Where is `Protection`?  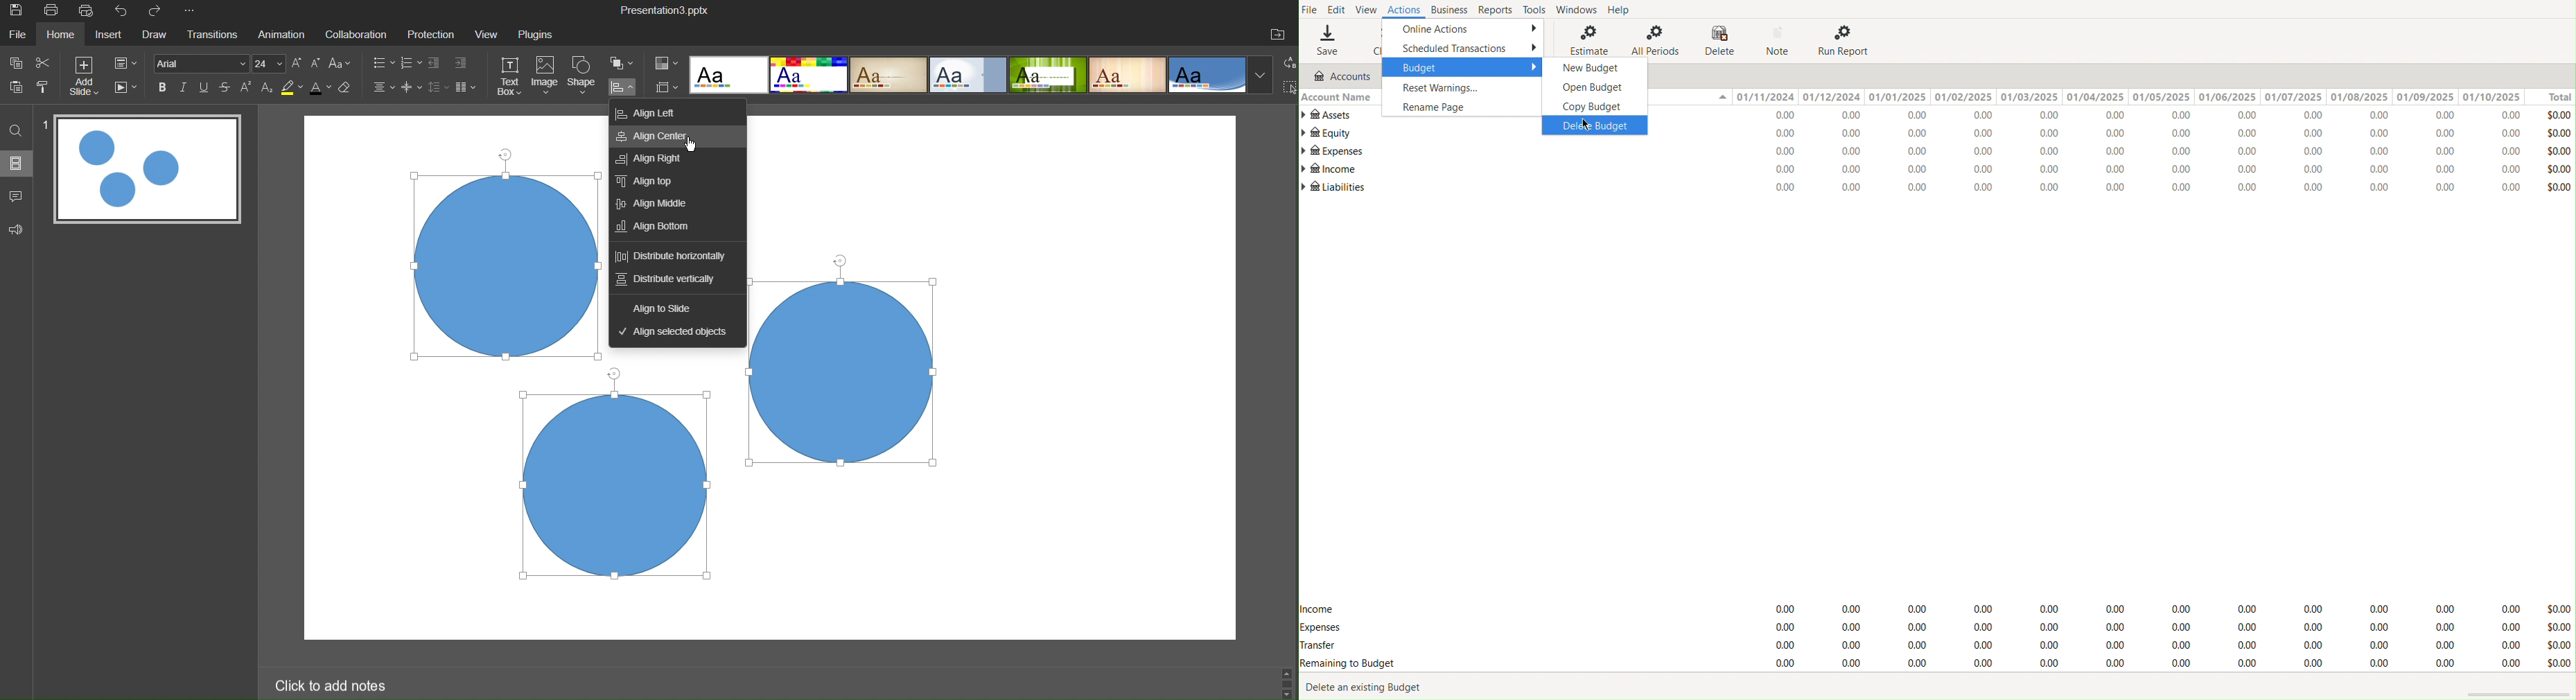
Protection is located at coordinates (432, 35).